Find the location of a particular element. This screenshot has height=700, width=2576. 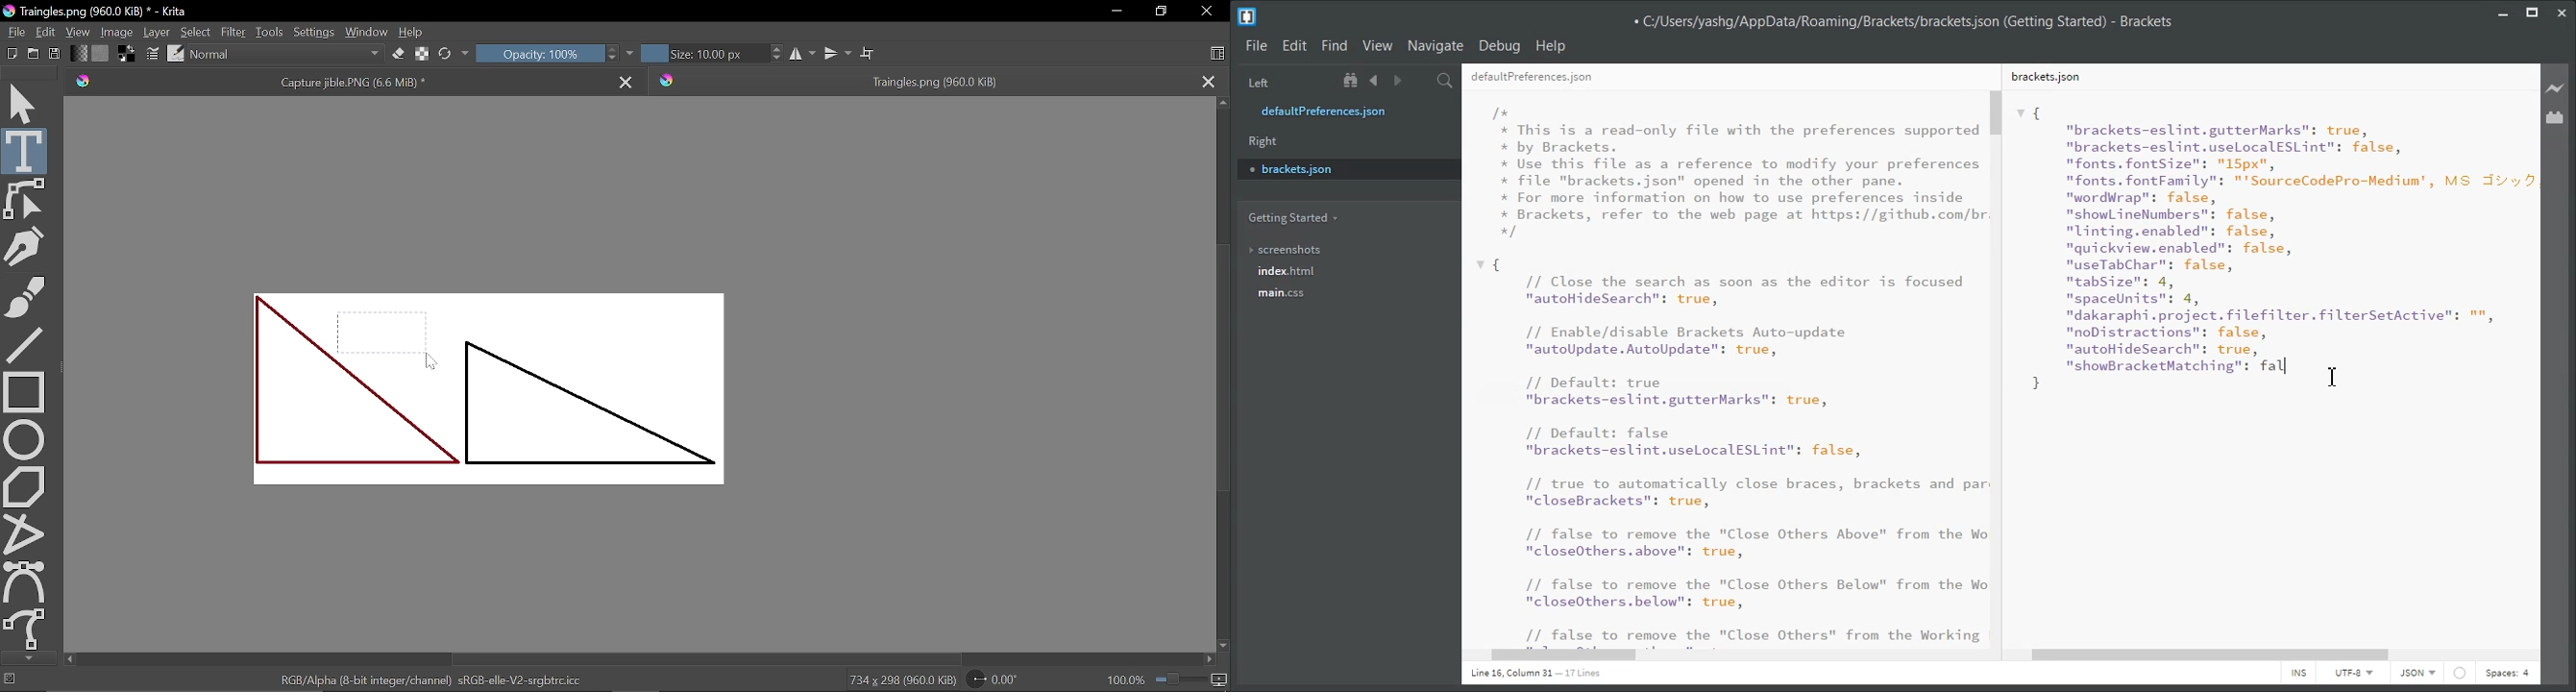

main.css is located at coordinates (1284, 293).